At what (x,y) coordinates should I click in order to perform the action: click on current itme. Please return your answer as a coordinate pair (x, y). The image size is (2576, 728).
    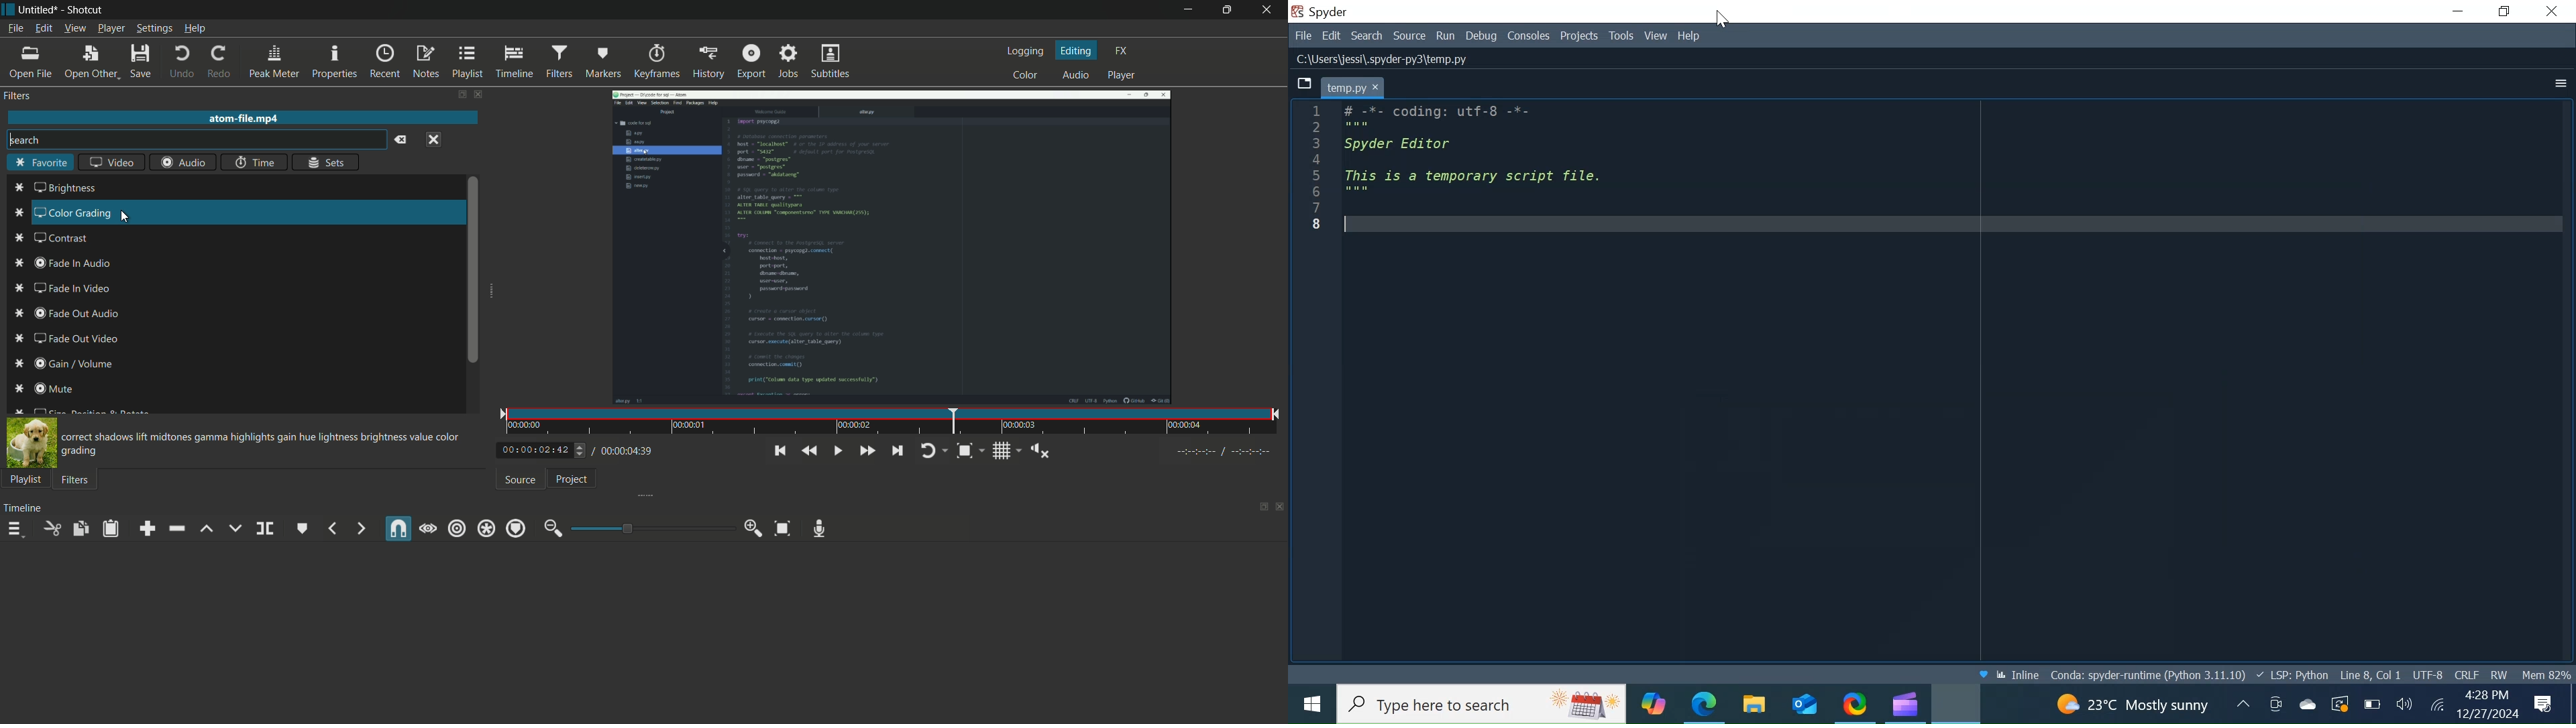
    Looking at the image, I should click on (537, 450).